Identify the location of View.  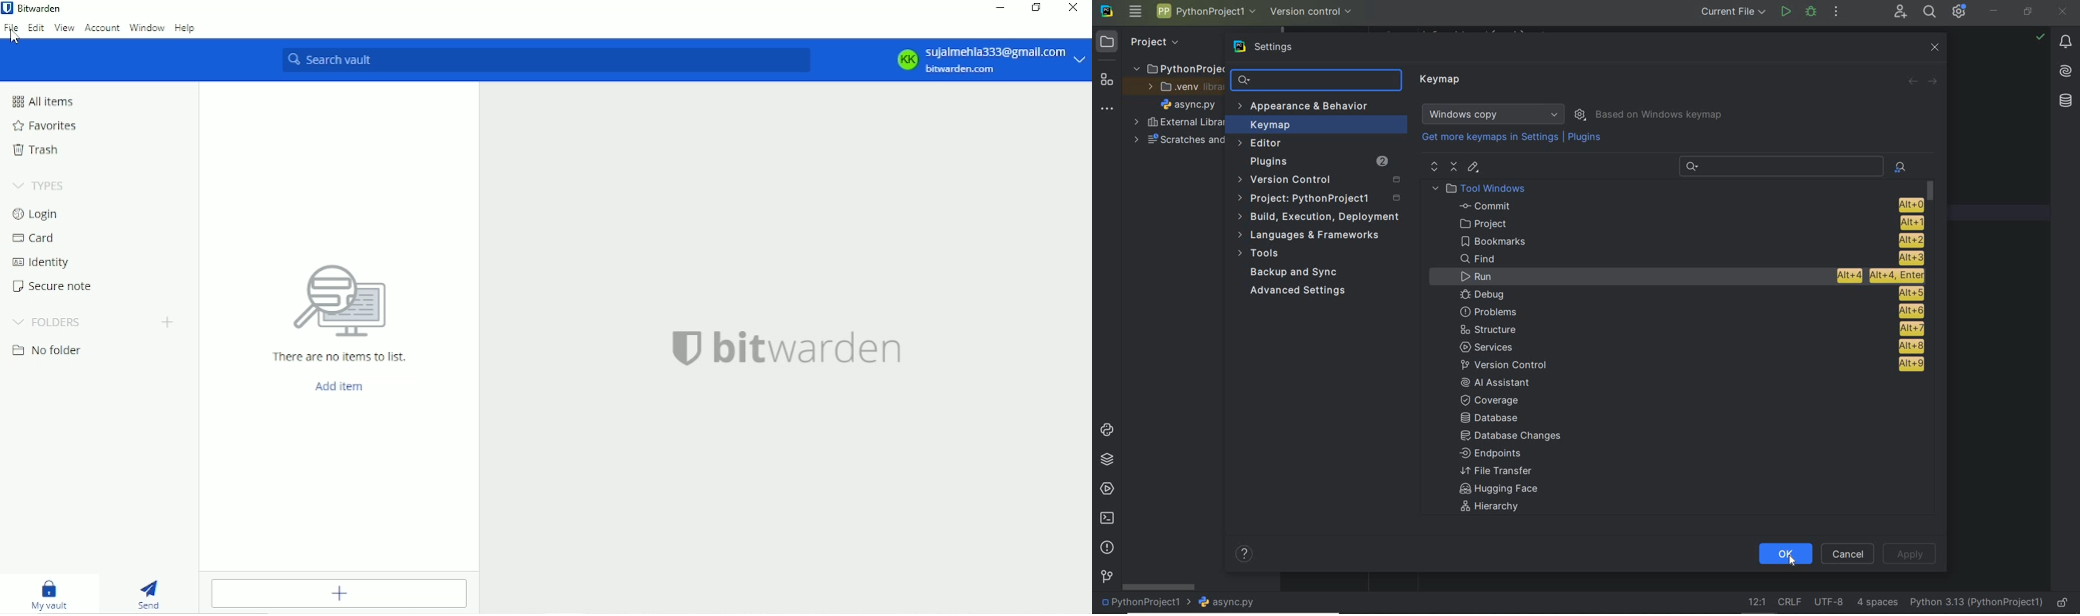
(64, 29).